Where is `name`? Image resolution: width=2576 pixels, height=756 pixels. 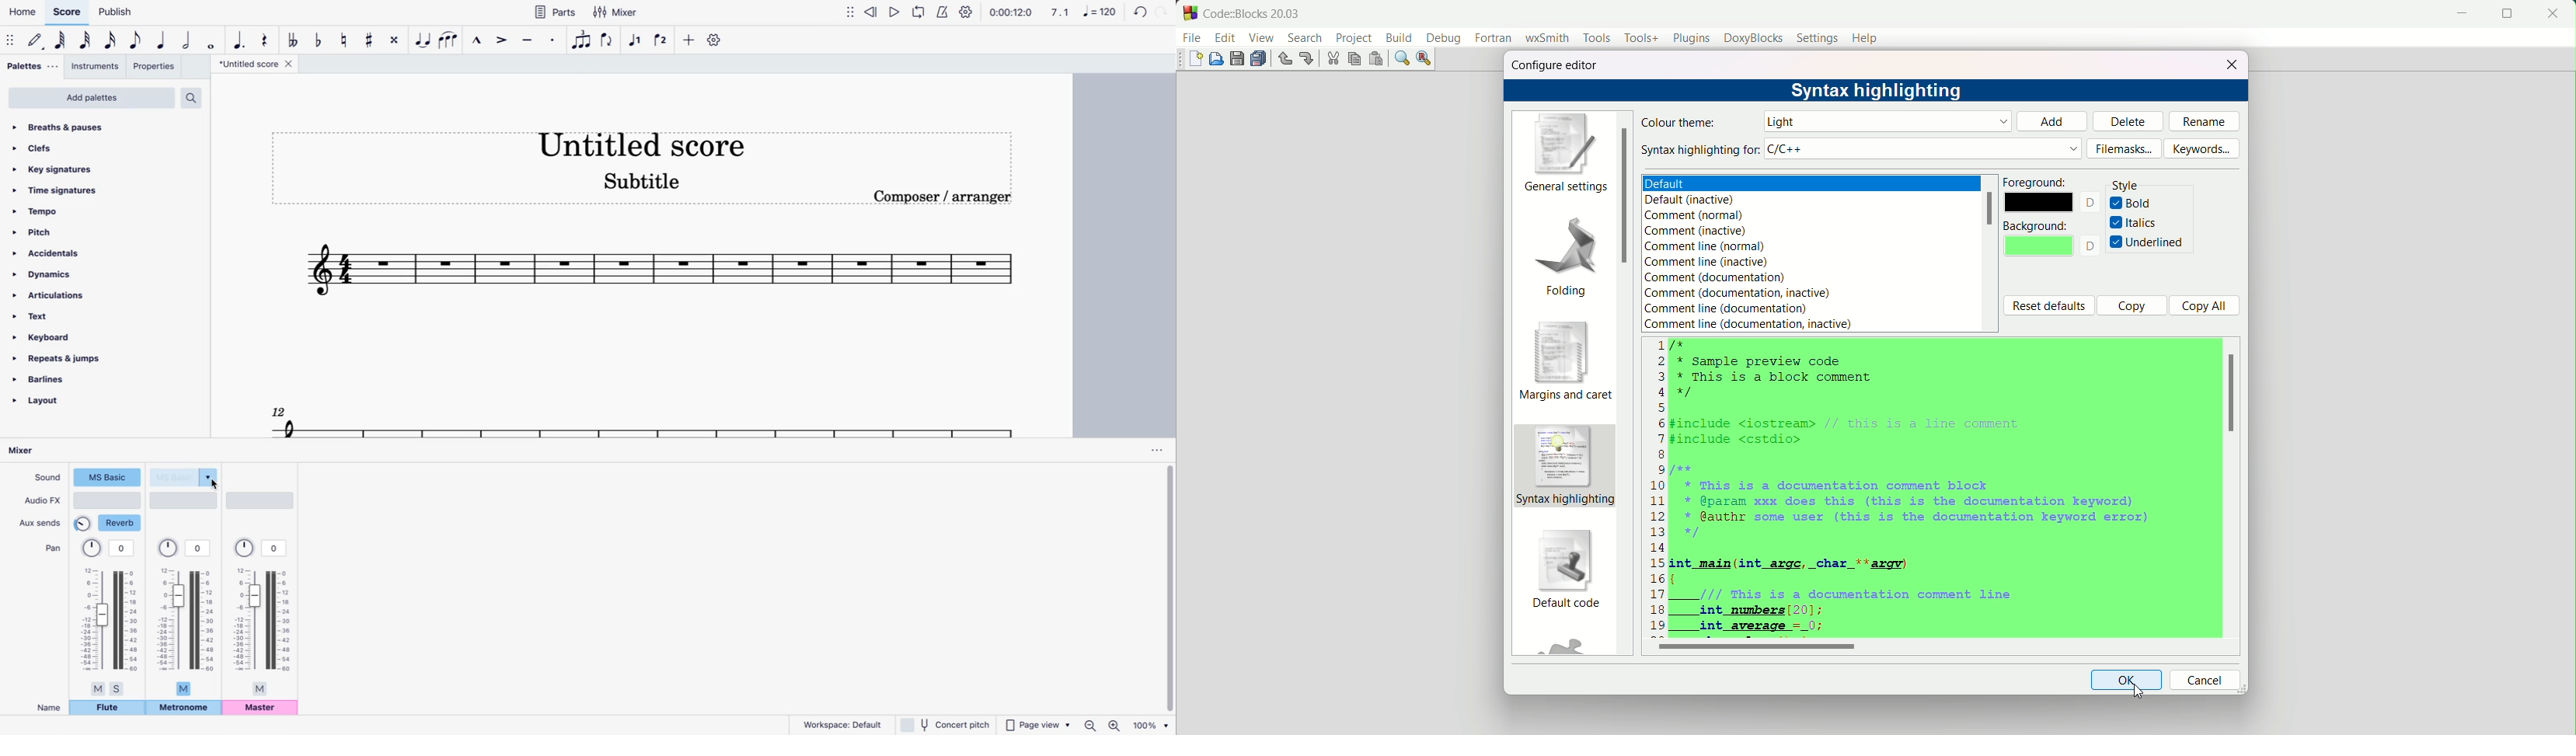 name is located at coordinates (44, 707).